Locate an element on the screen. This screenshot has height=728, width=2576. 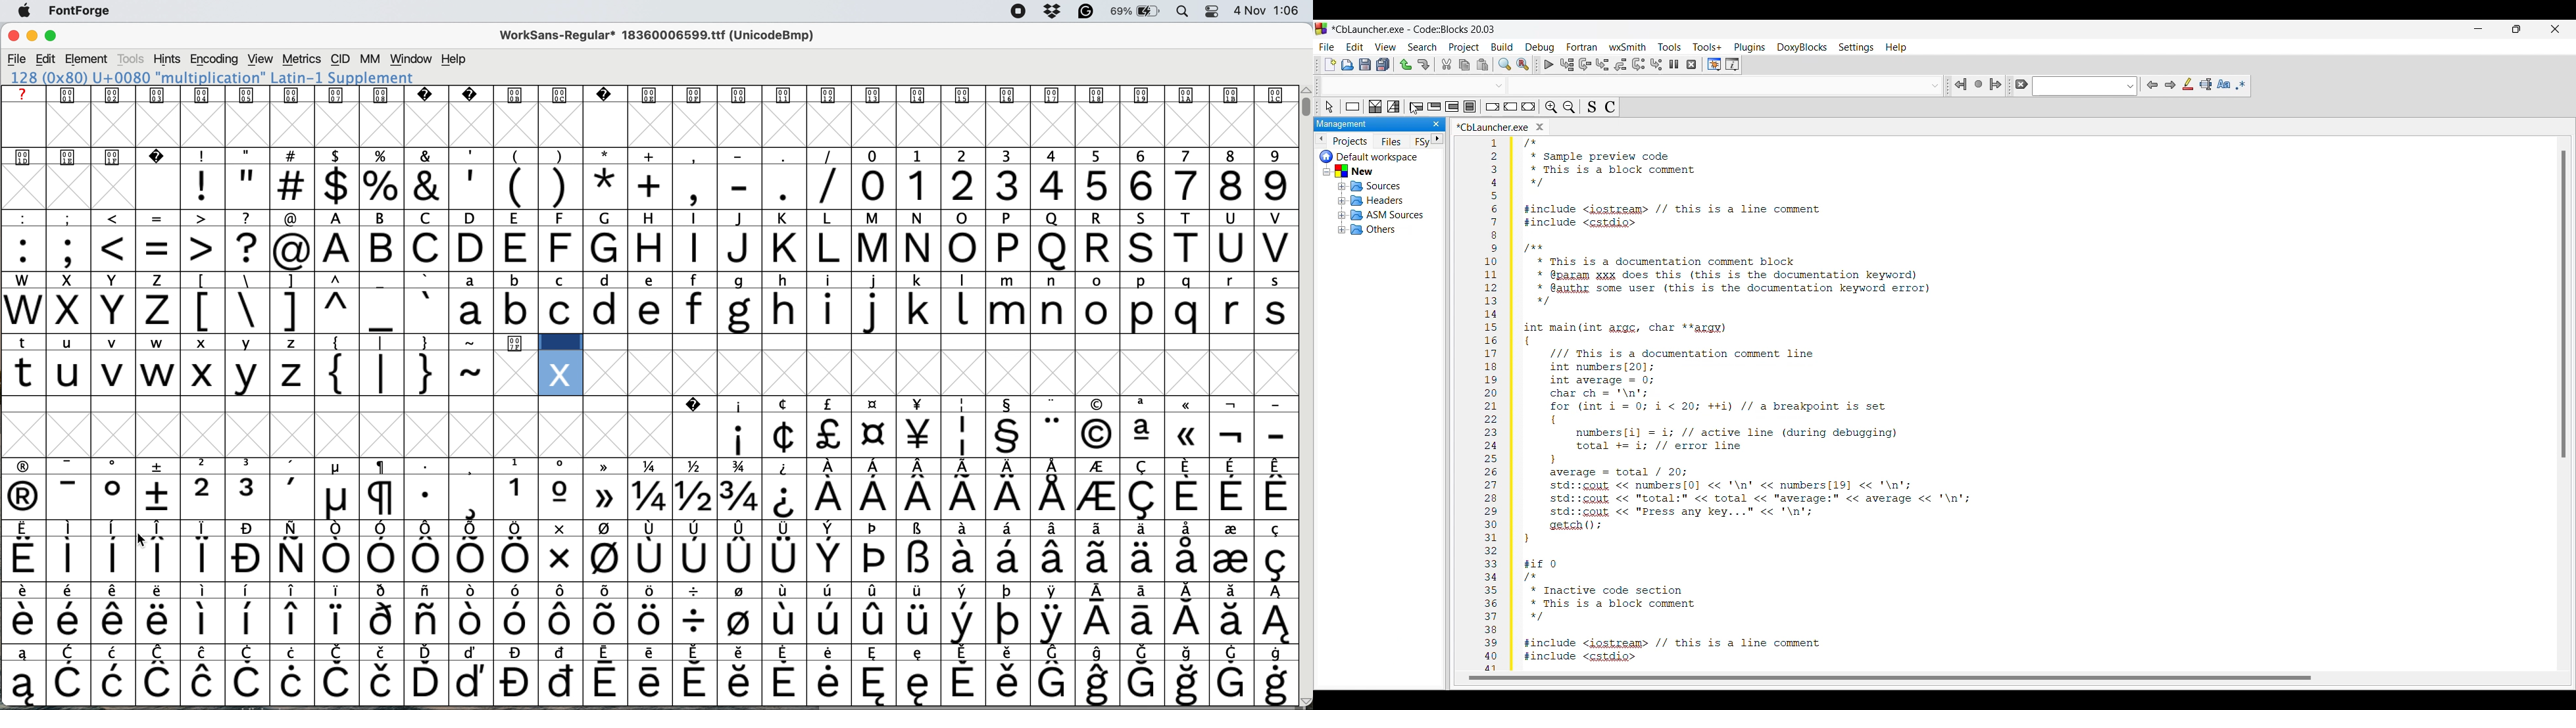
t u v w: lower case letters is located at coordinates (93, 374).